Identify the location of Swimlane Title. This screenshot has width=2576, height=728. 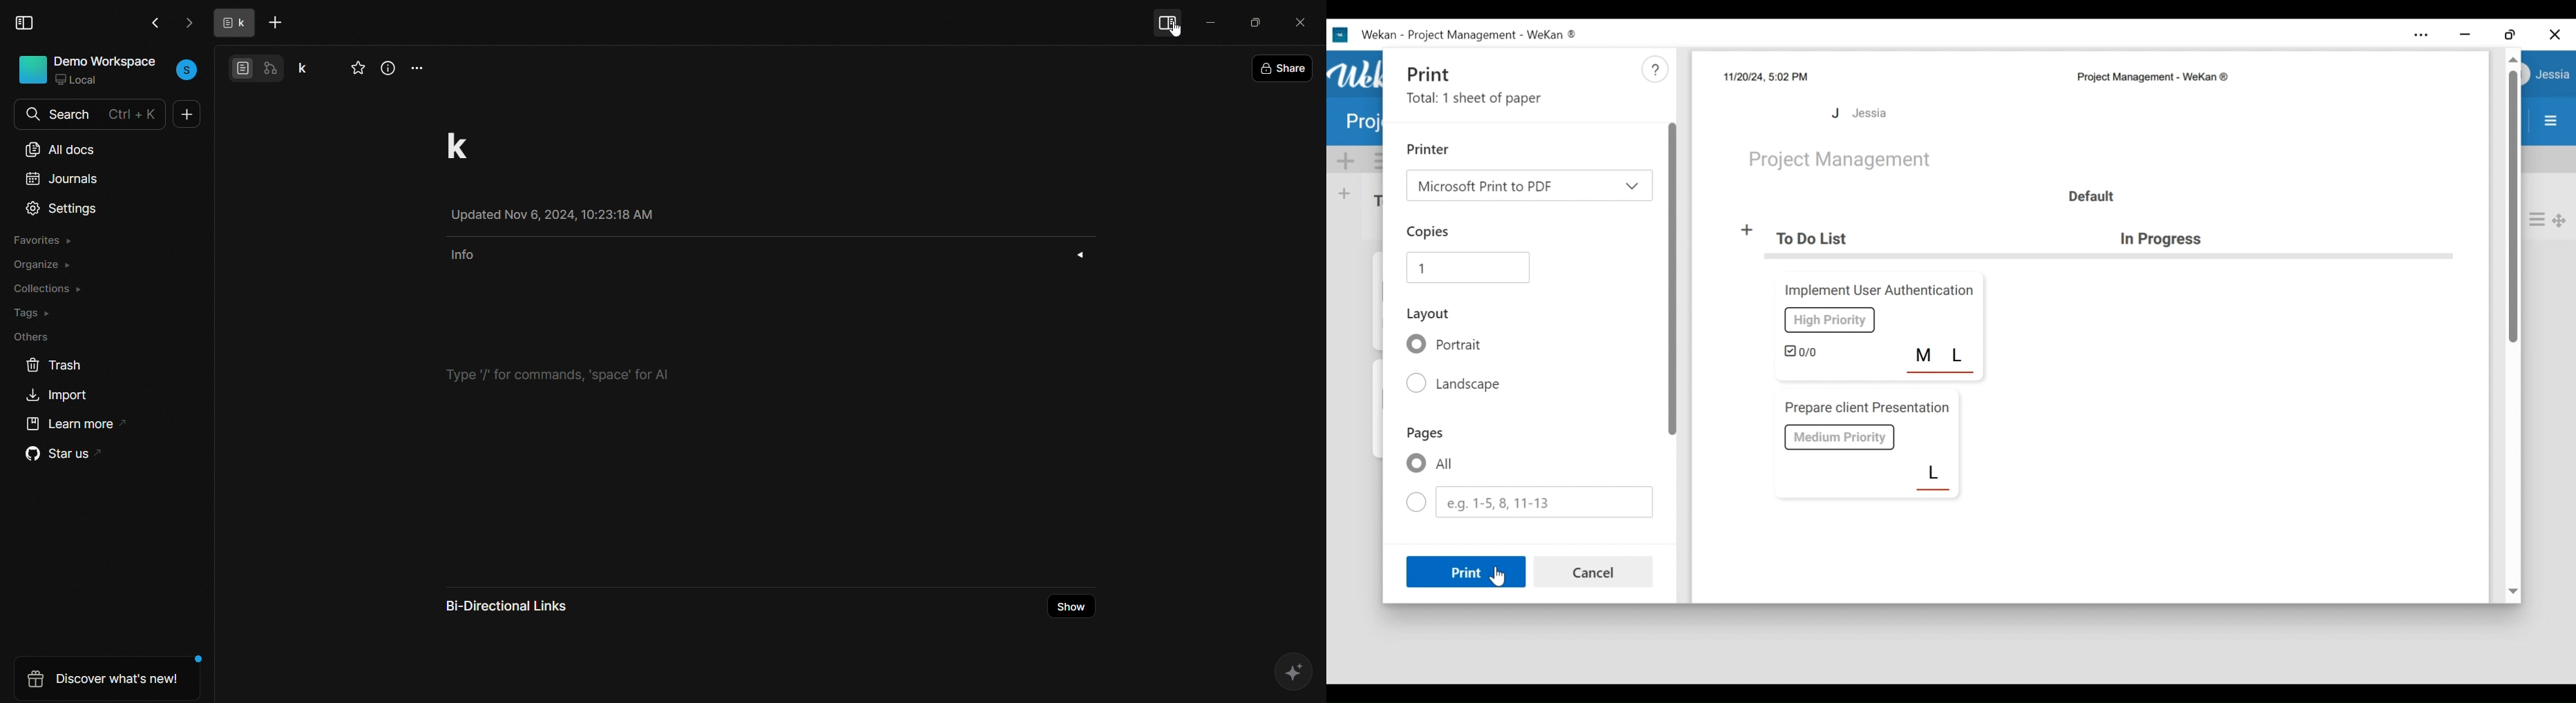
(2090, 196).